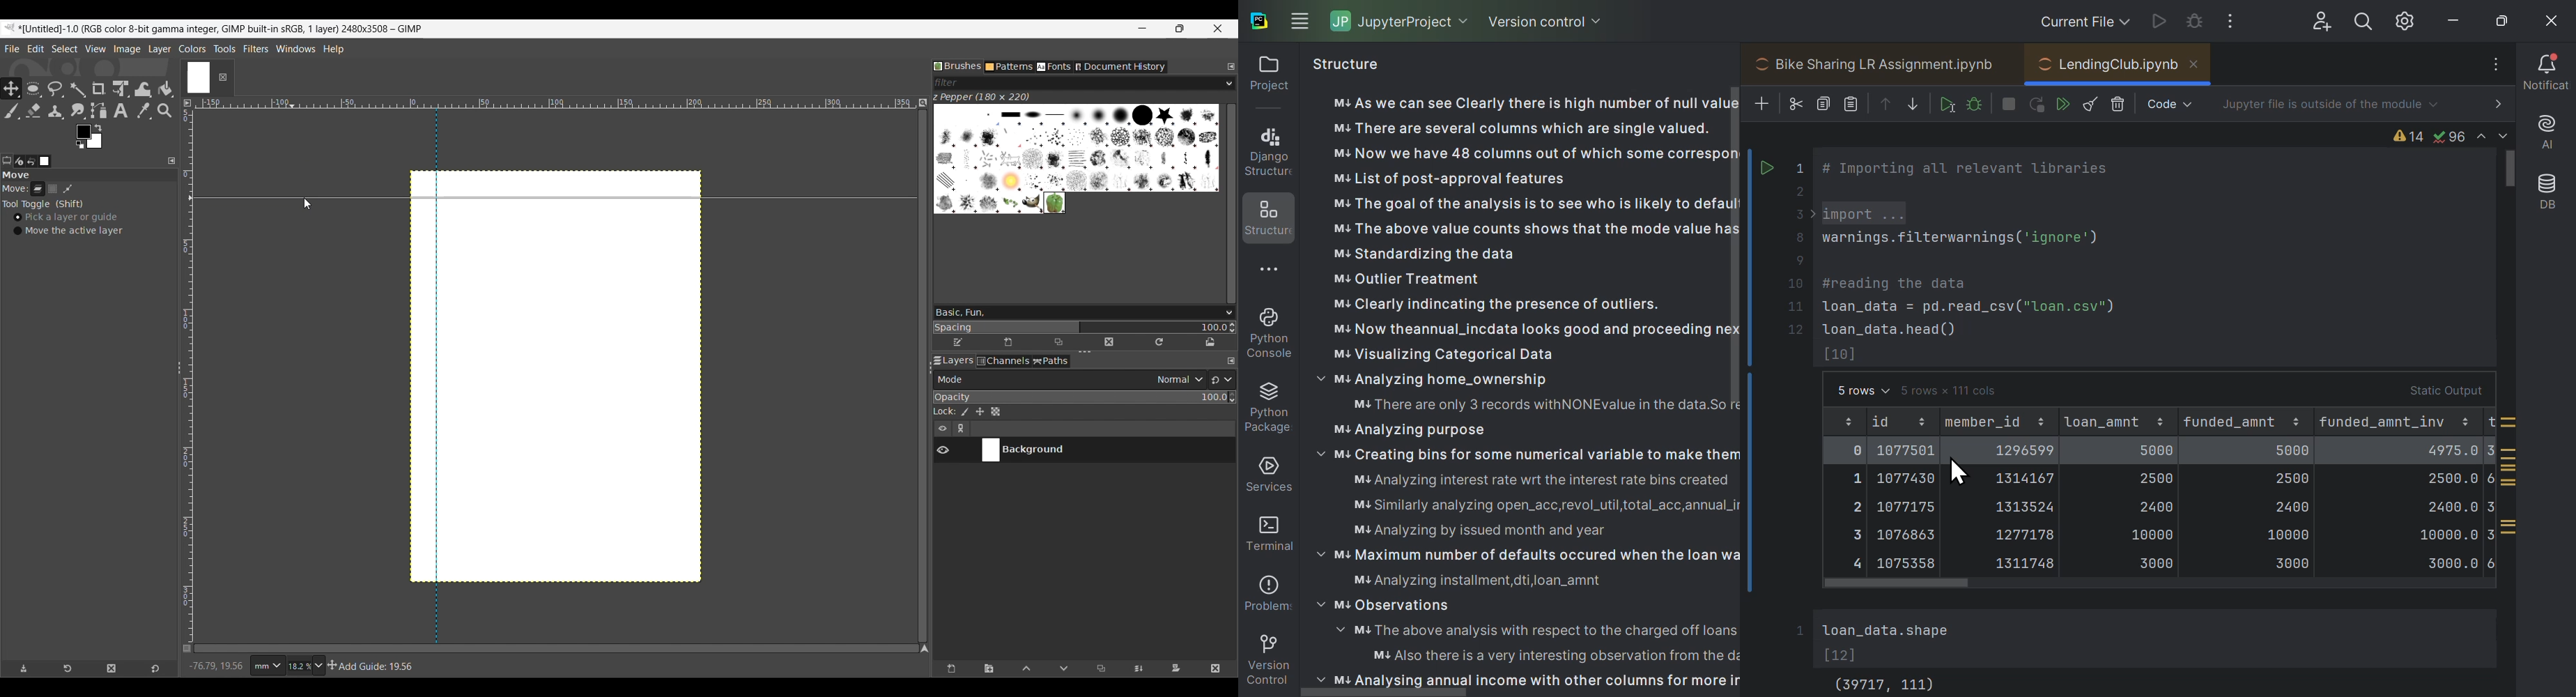 This screenshot has width=2576, height=700. What do you see at coordinates (2007, 106) in the screenshot?
I see `Interrupt Kernel` at bounding box center [2007, 106].